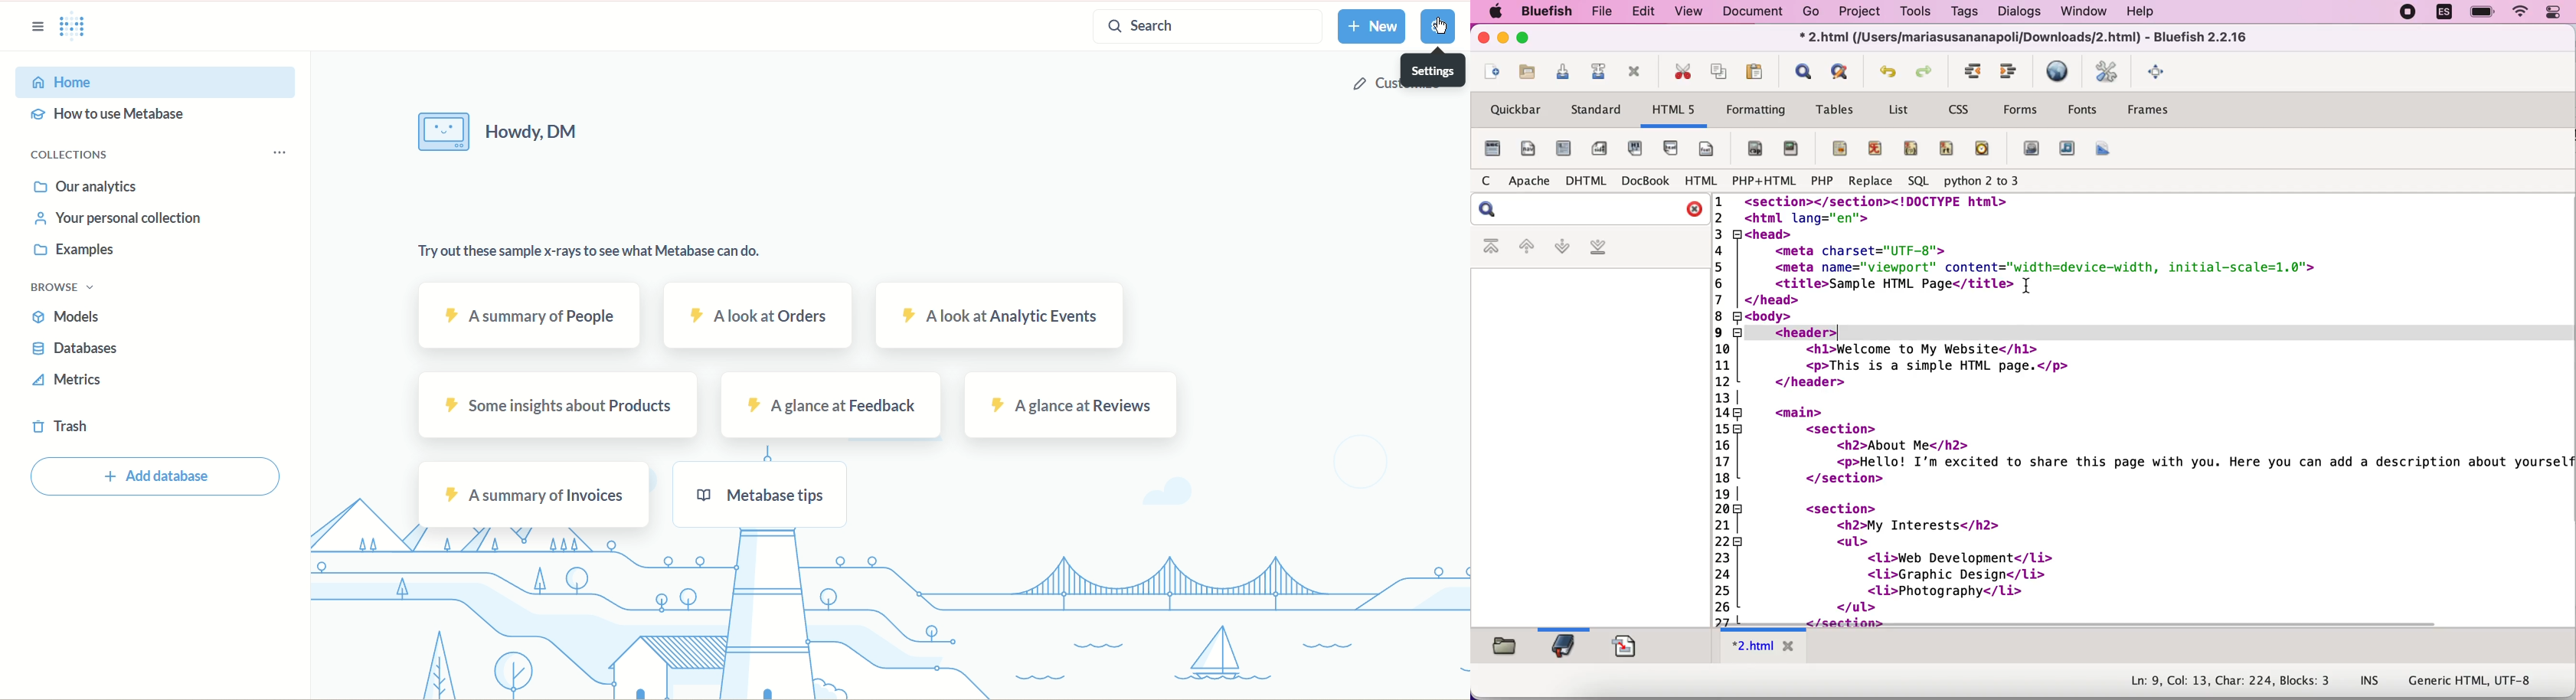 This screenshot has width=2576, height=700. What do you see at coordinates (1483, 39) in the screenshot?
I see `close` at bounding box center [1483, 39].